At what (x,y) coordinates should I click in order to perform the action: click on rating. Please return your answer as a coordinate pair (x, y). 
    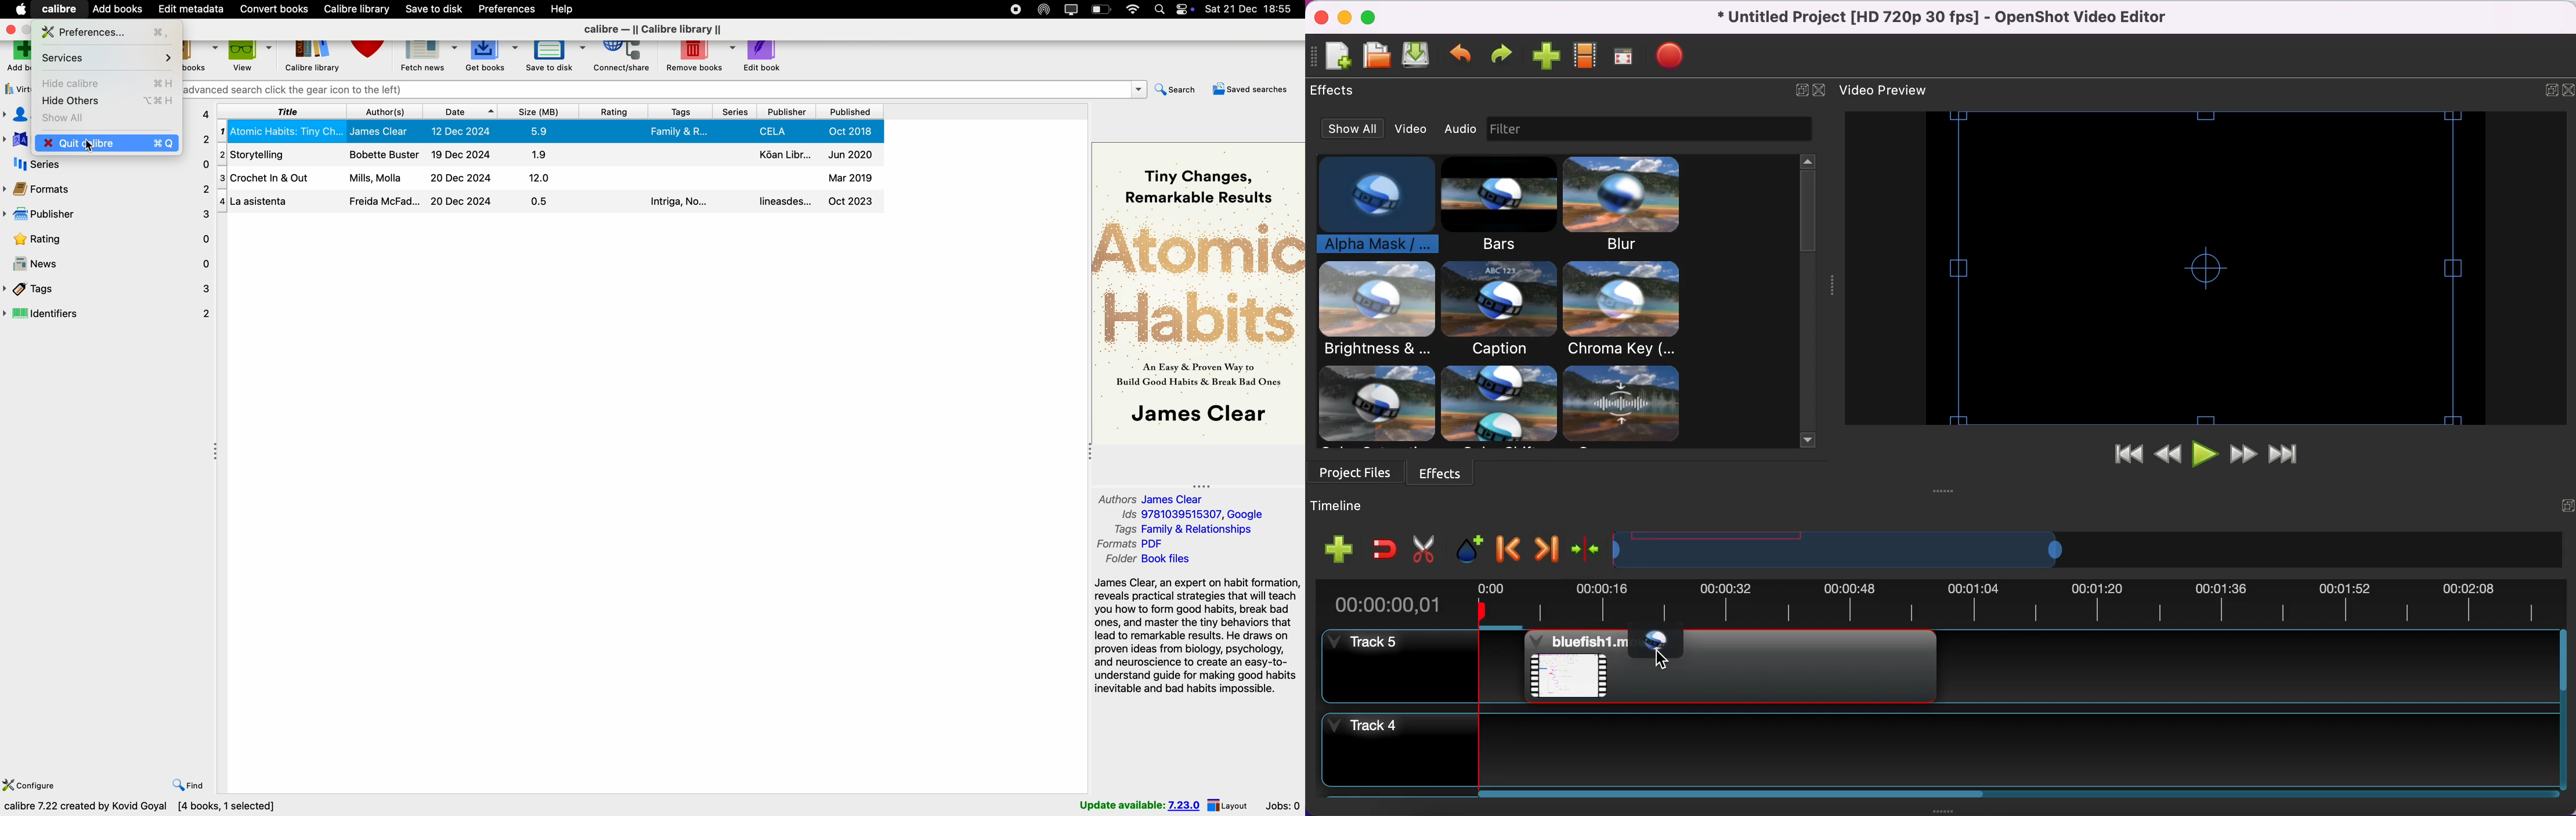
    Looking at the image, I should click on (107, 240).